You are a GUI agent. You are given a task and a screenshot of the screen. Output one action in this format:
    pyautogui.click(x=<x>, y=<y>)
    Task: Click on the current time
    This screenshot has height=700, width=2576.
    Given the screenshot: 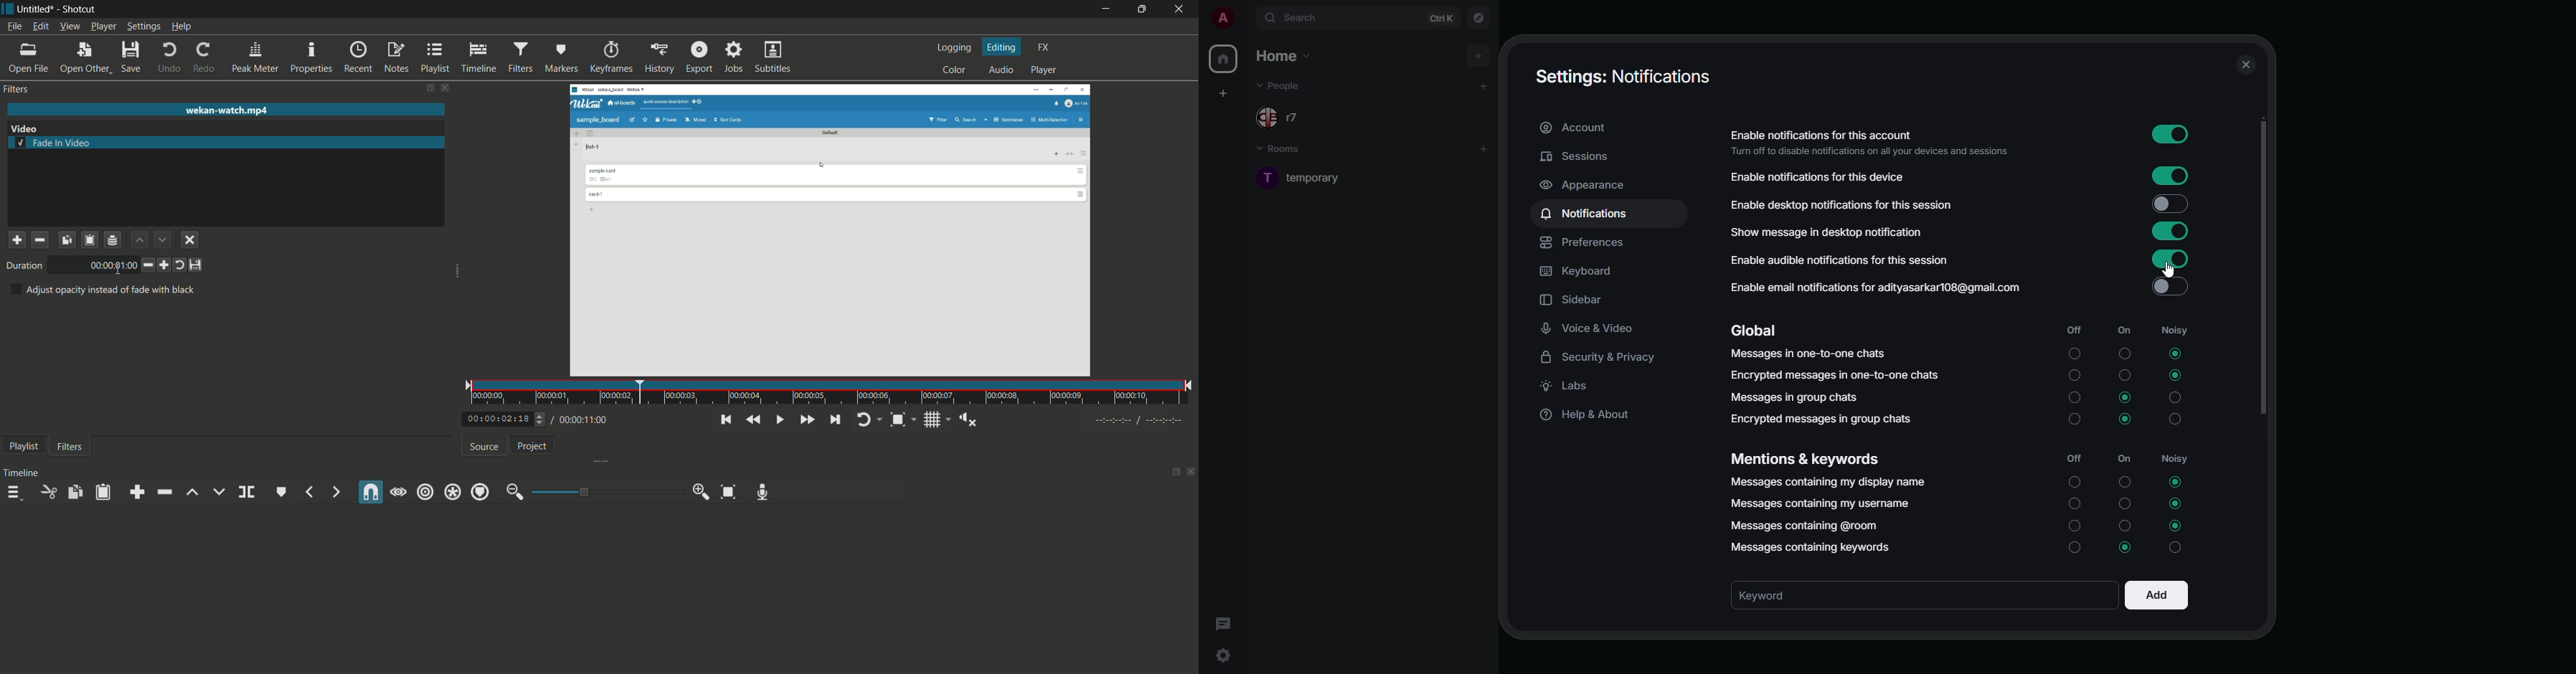 What is the action you would take?
    pyautogui.click(x=493, y=419)
    